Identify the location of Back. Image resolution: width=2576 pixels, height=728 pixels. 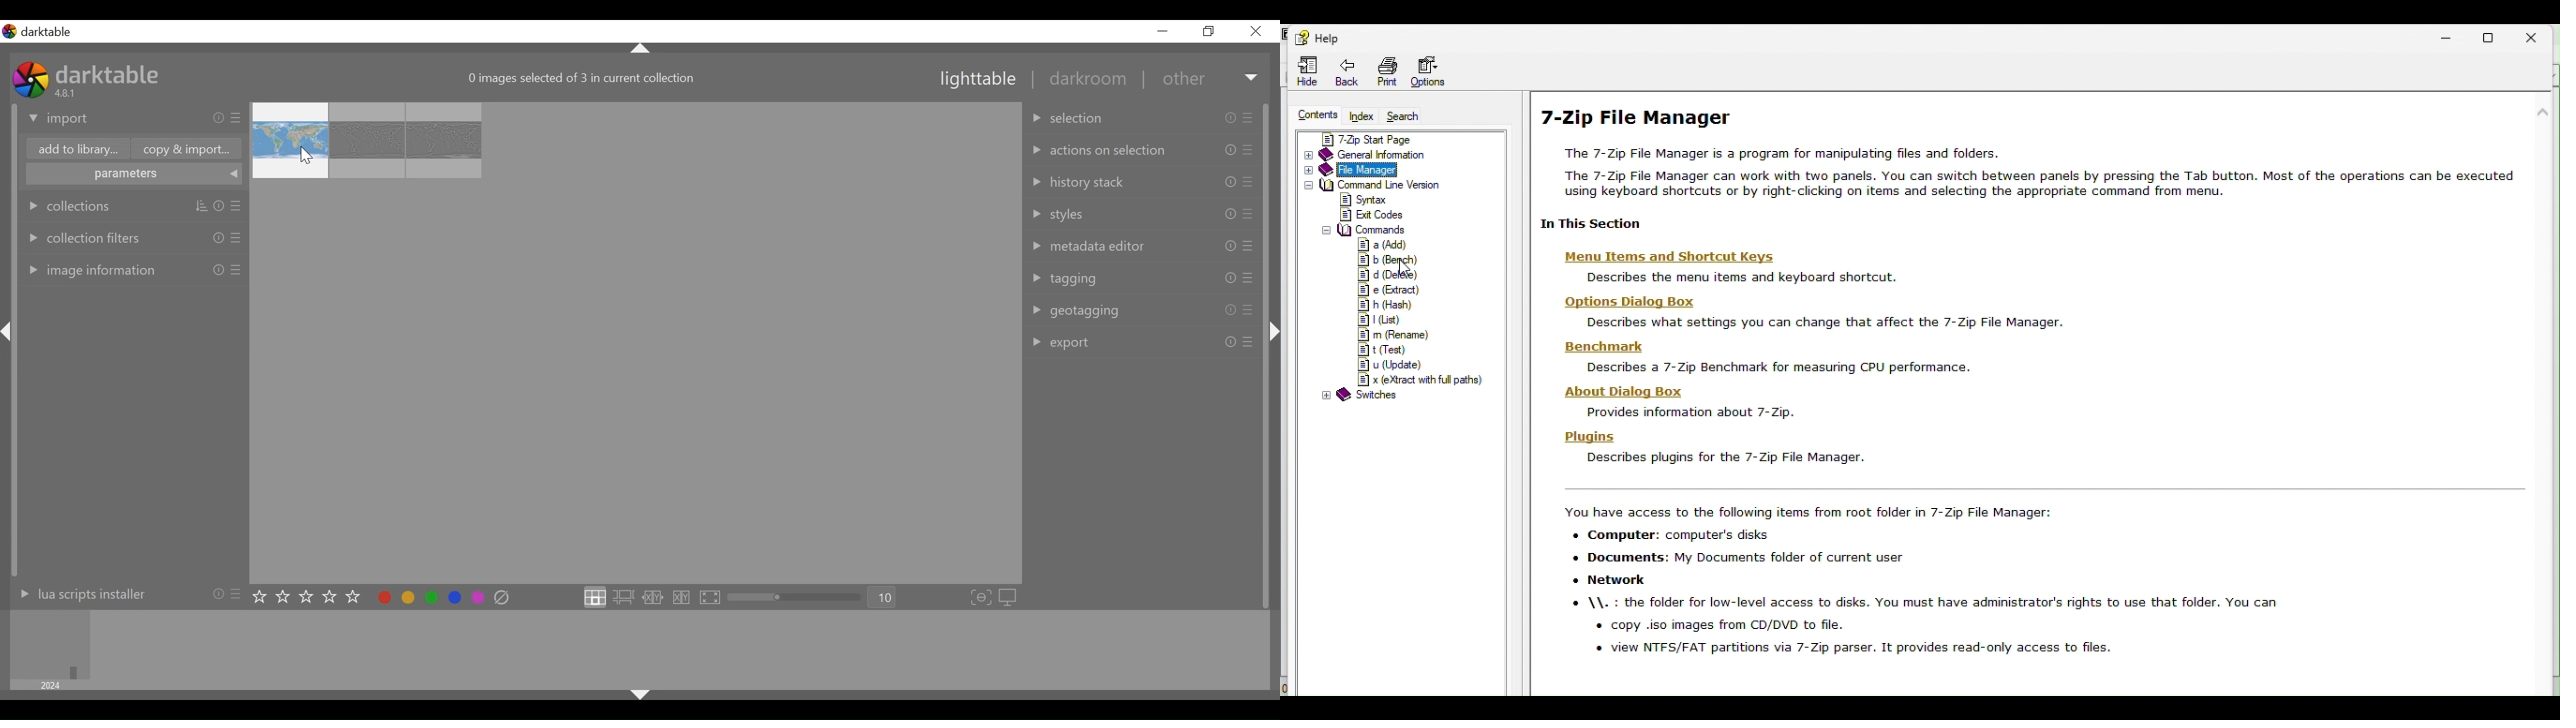
(1345, 73).